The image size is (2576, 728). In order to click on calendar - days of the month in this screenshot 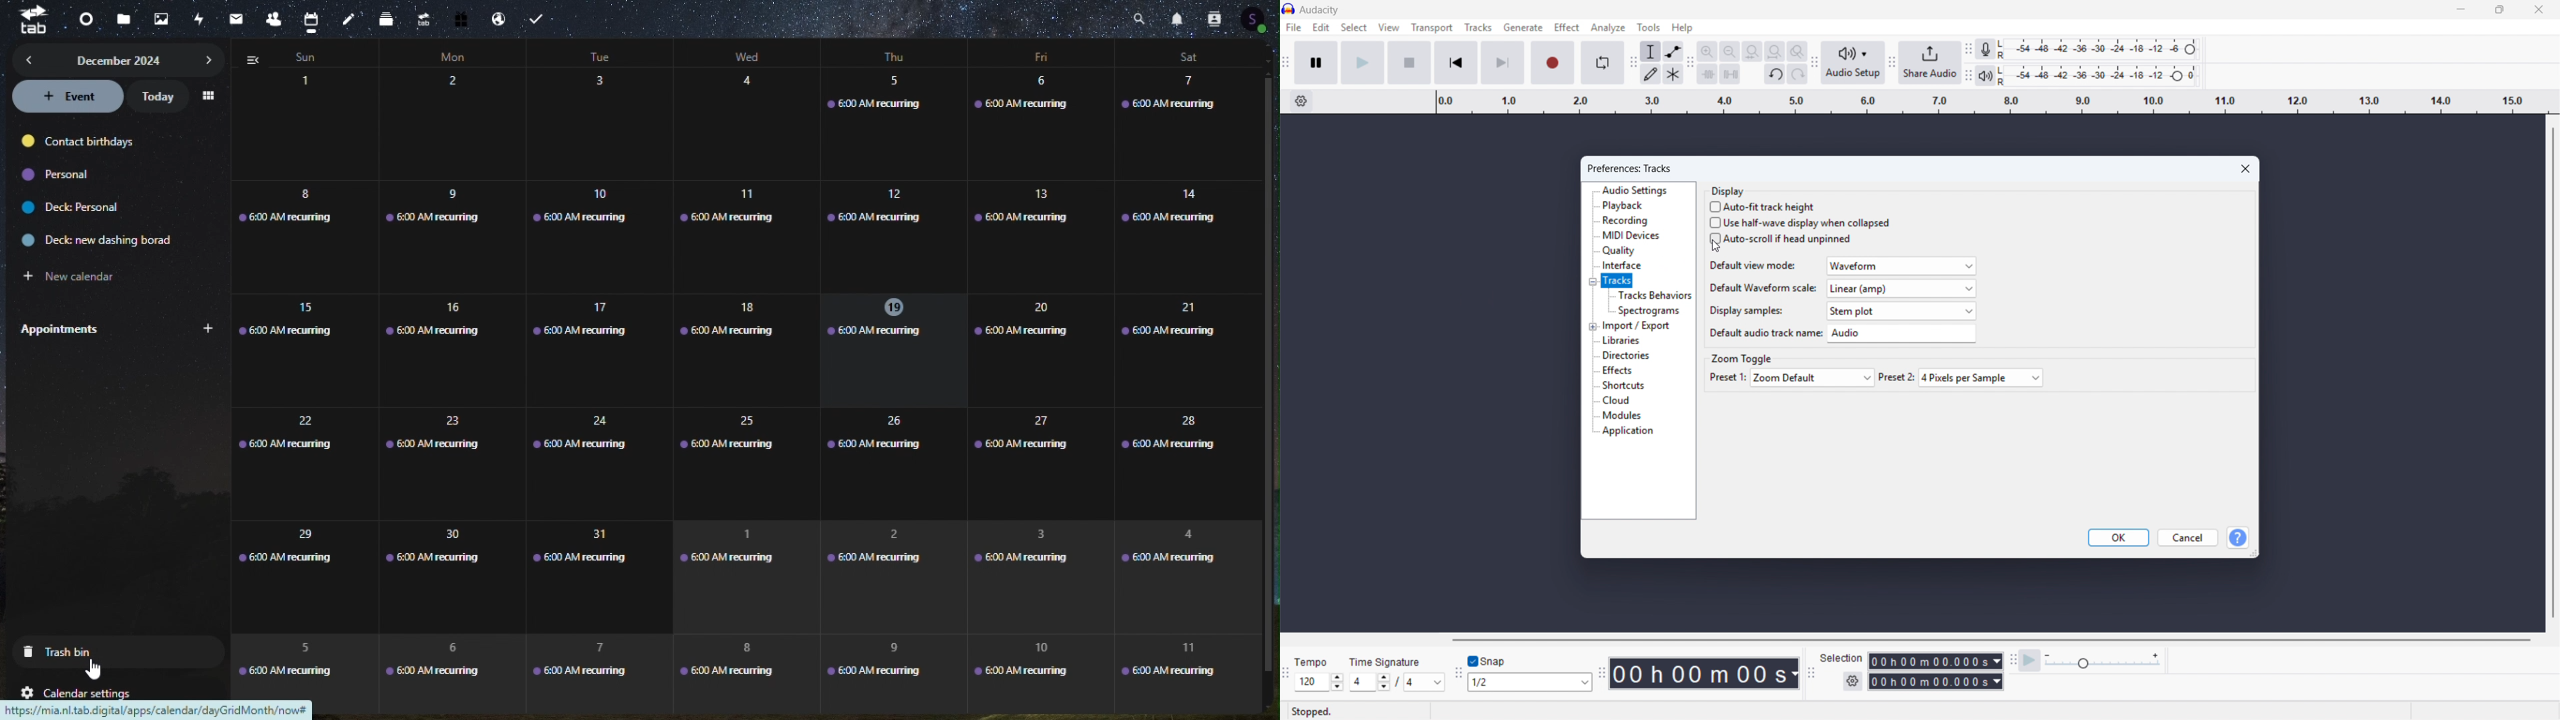, I will do `click(302, 120)`.